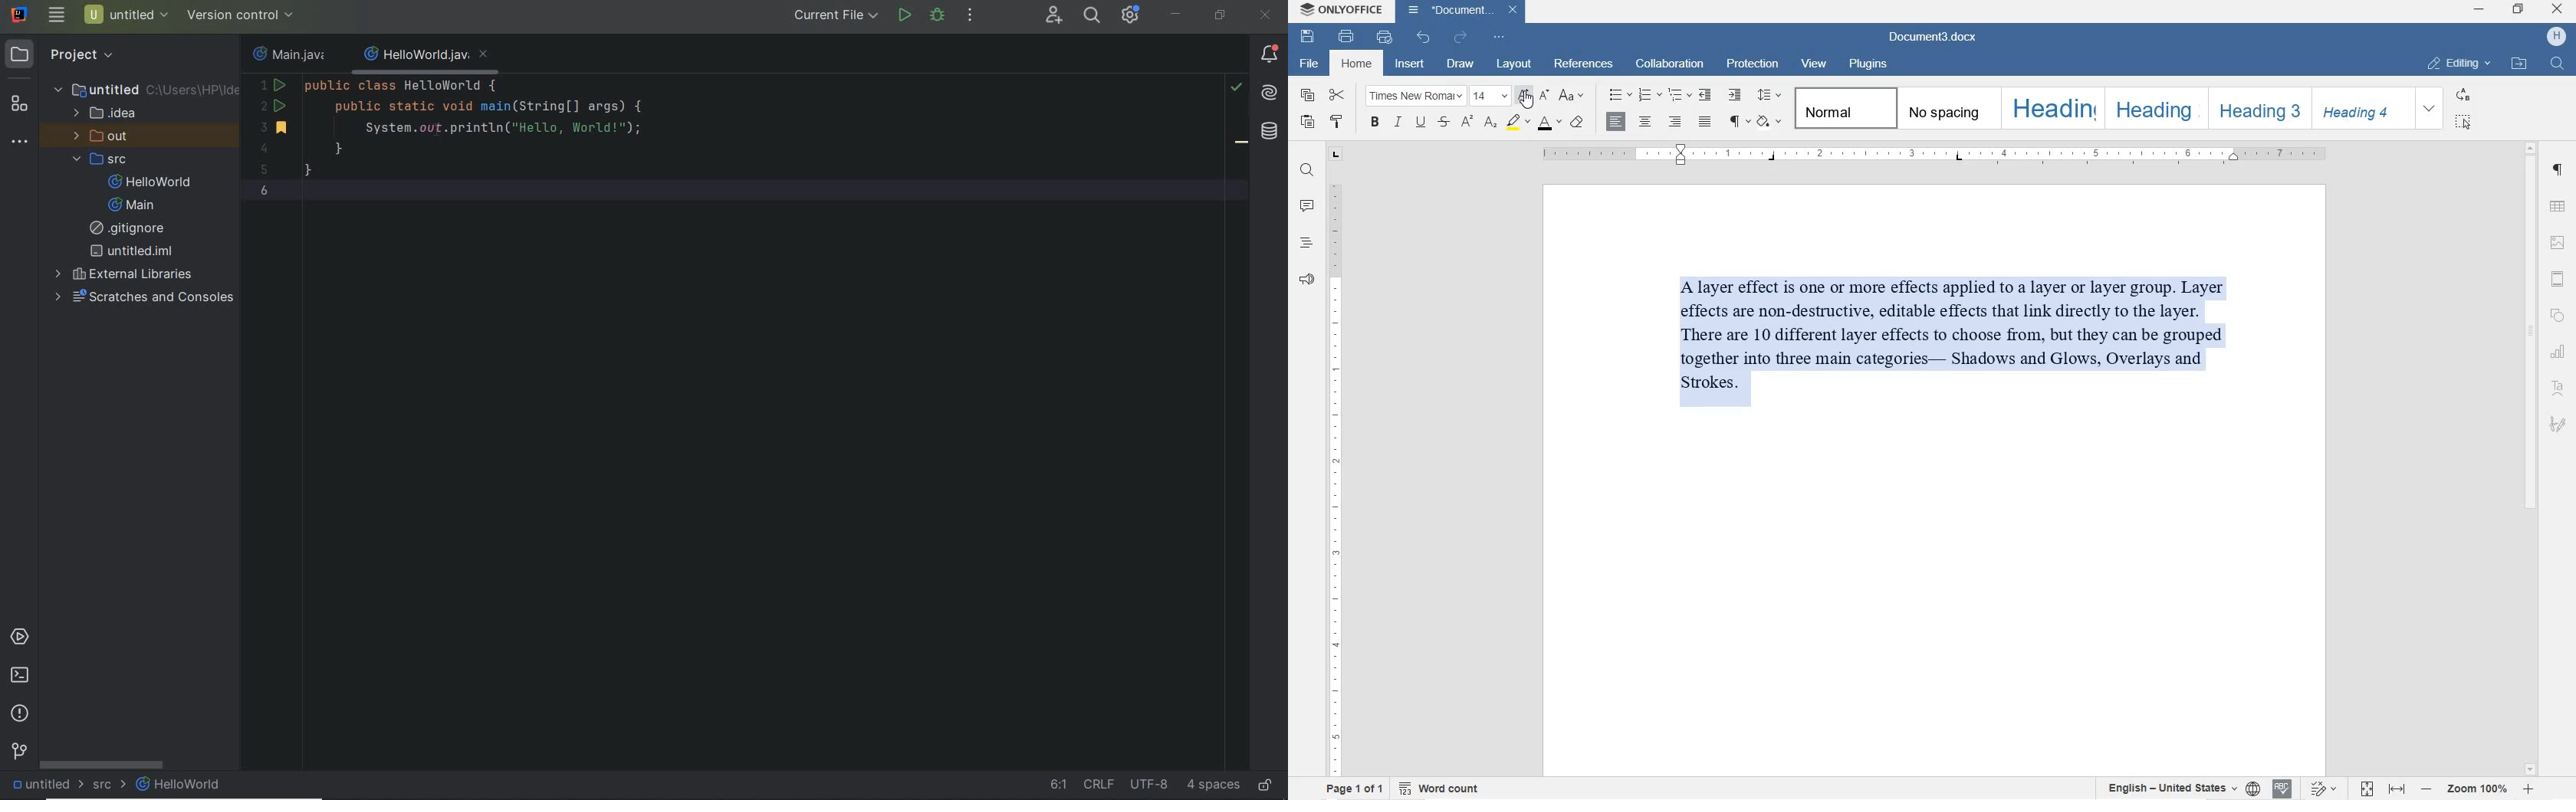 This screenshot has width=2576, height=812. Describe the element at coordinates (1337, 94) in the screenshot. I see `cut` at that location.